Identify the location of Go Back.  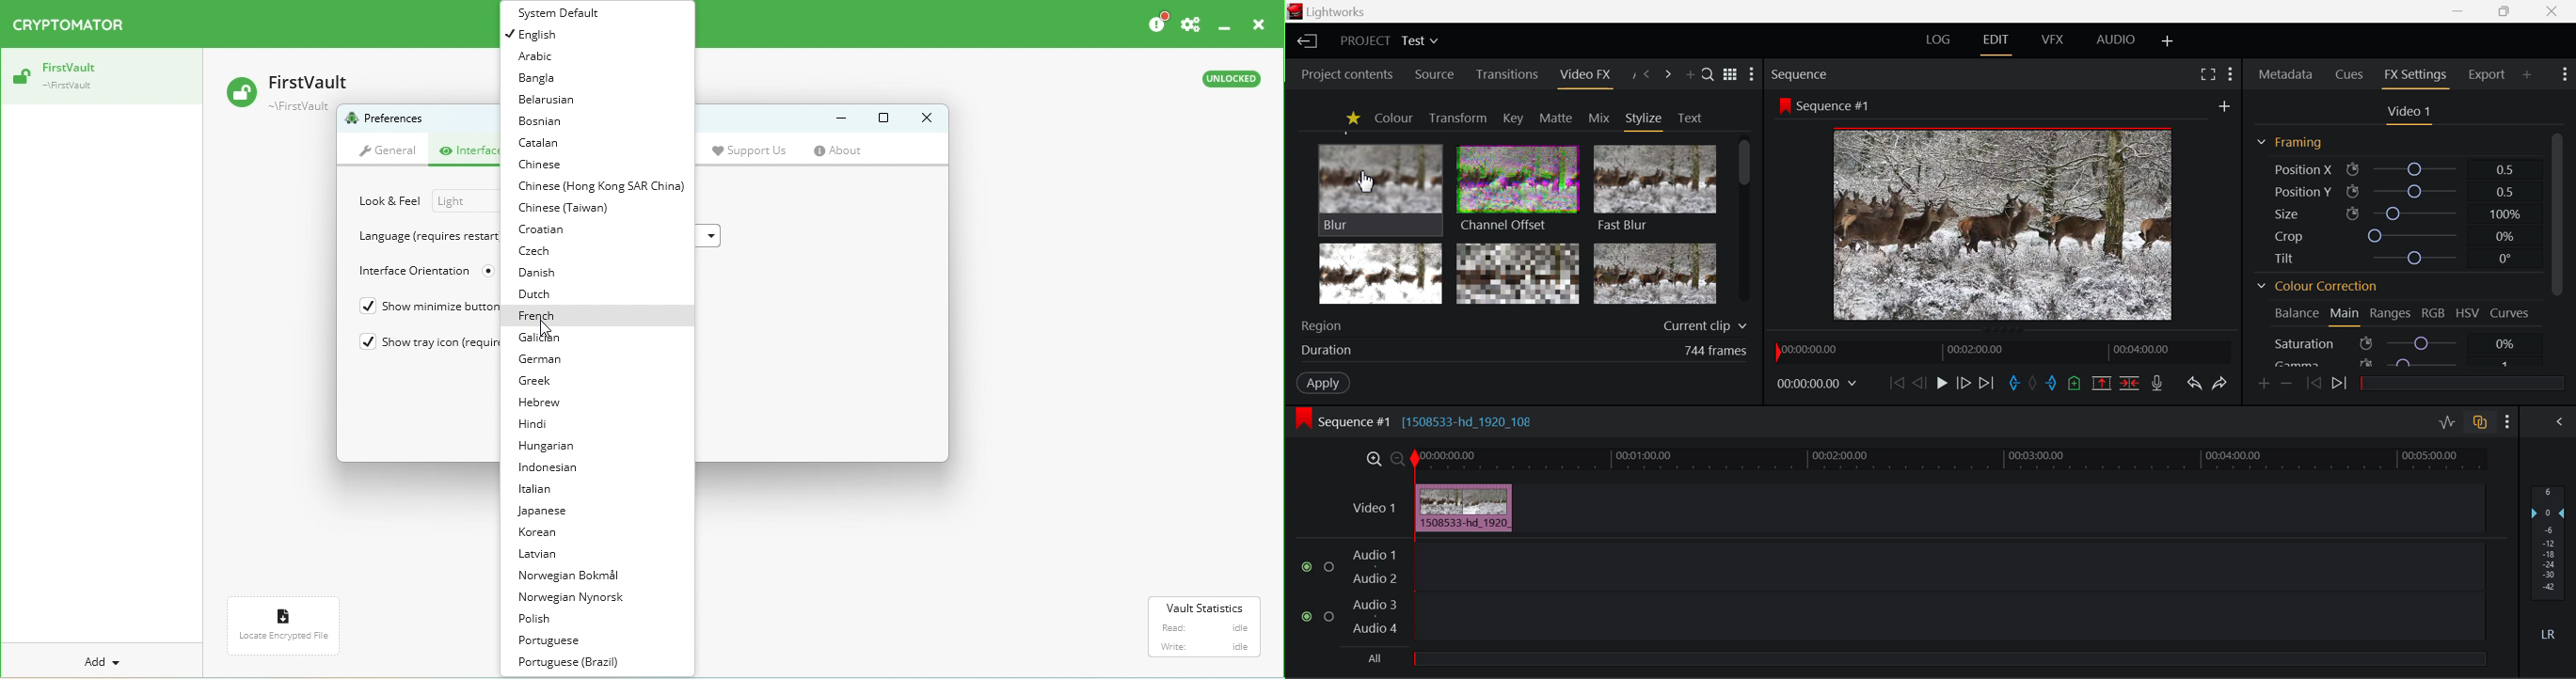
(1919, 383).